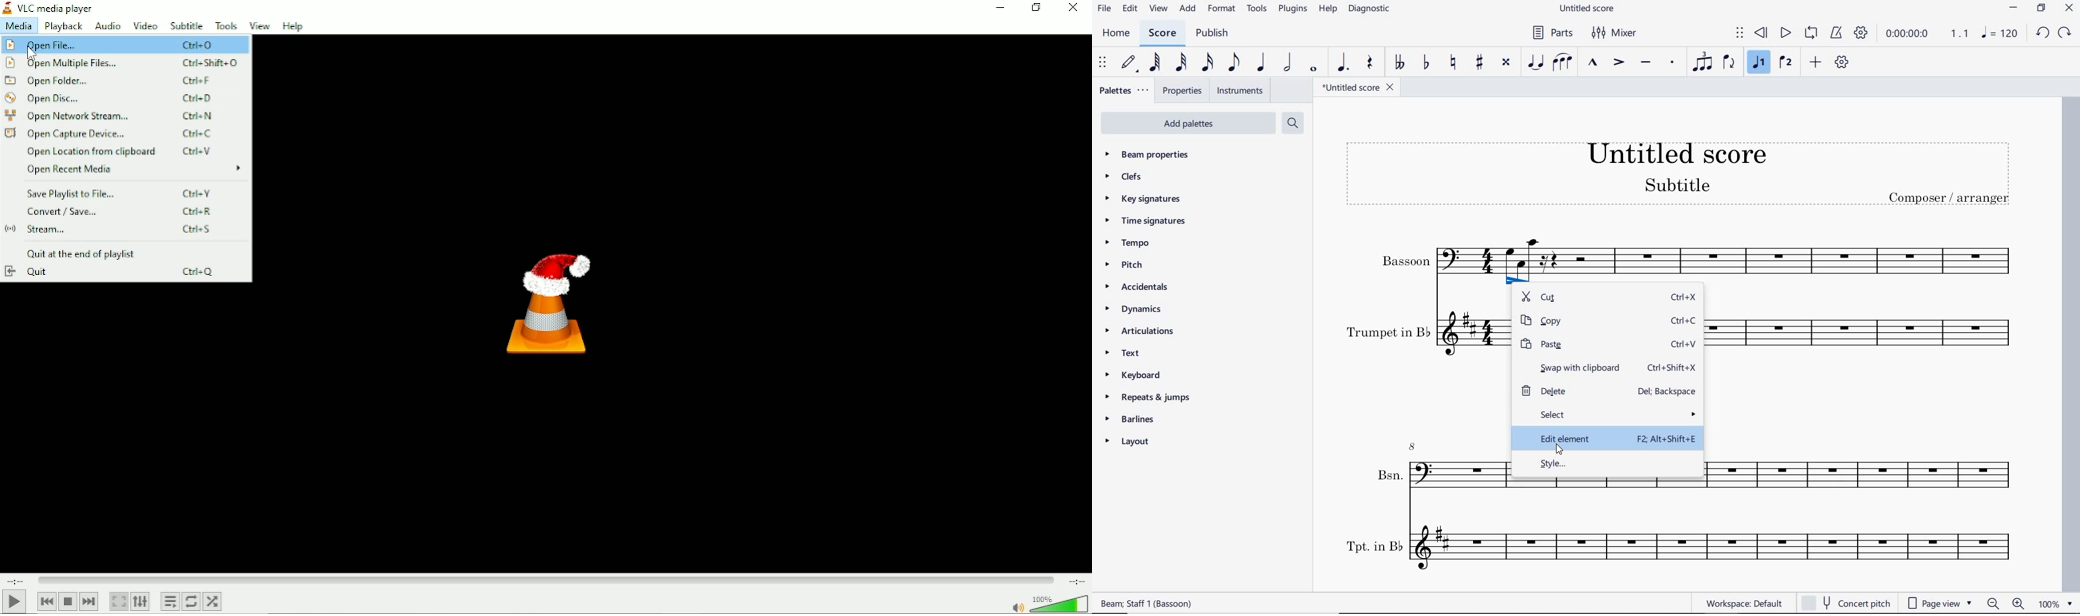 The image size is (2100, 616). What do you see at coordinates (1507, 62) in the screenshot?
I see `toggle double-sharp` at bounding box center [1507, 62].